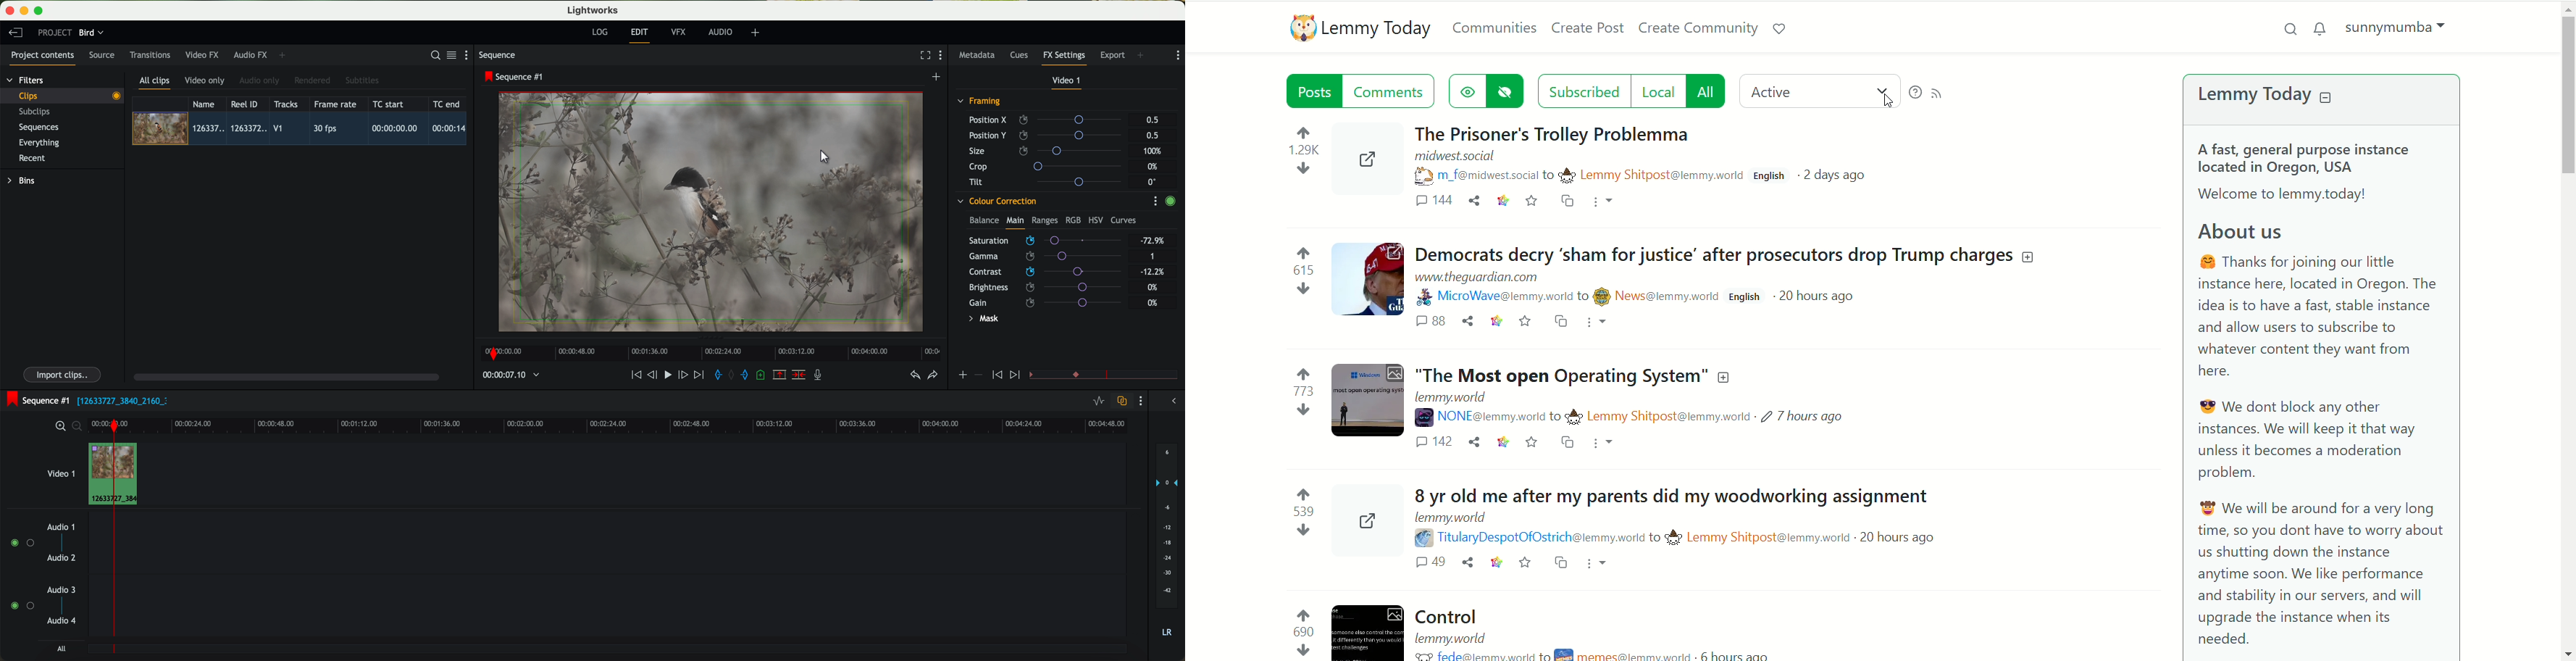 This screenshot has width=2576, height=672. I want to click on help, so click(1912, 92).